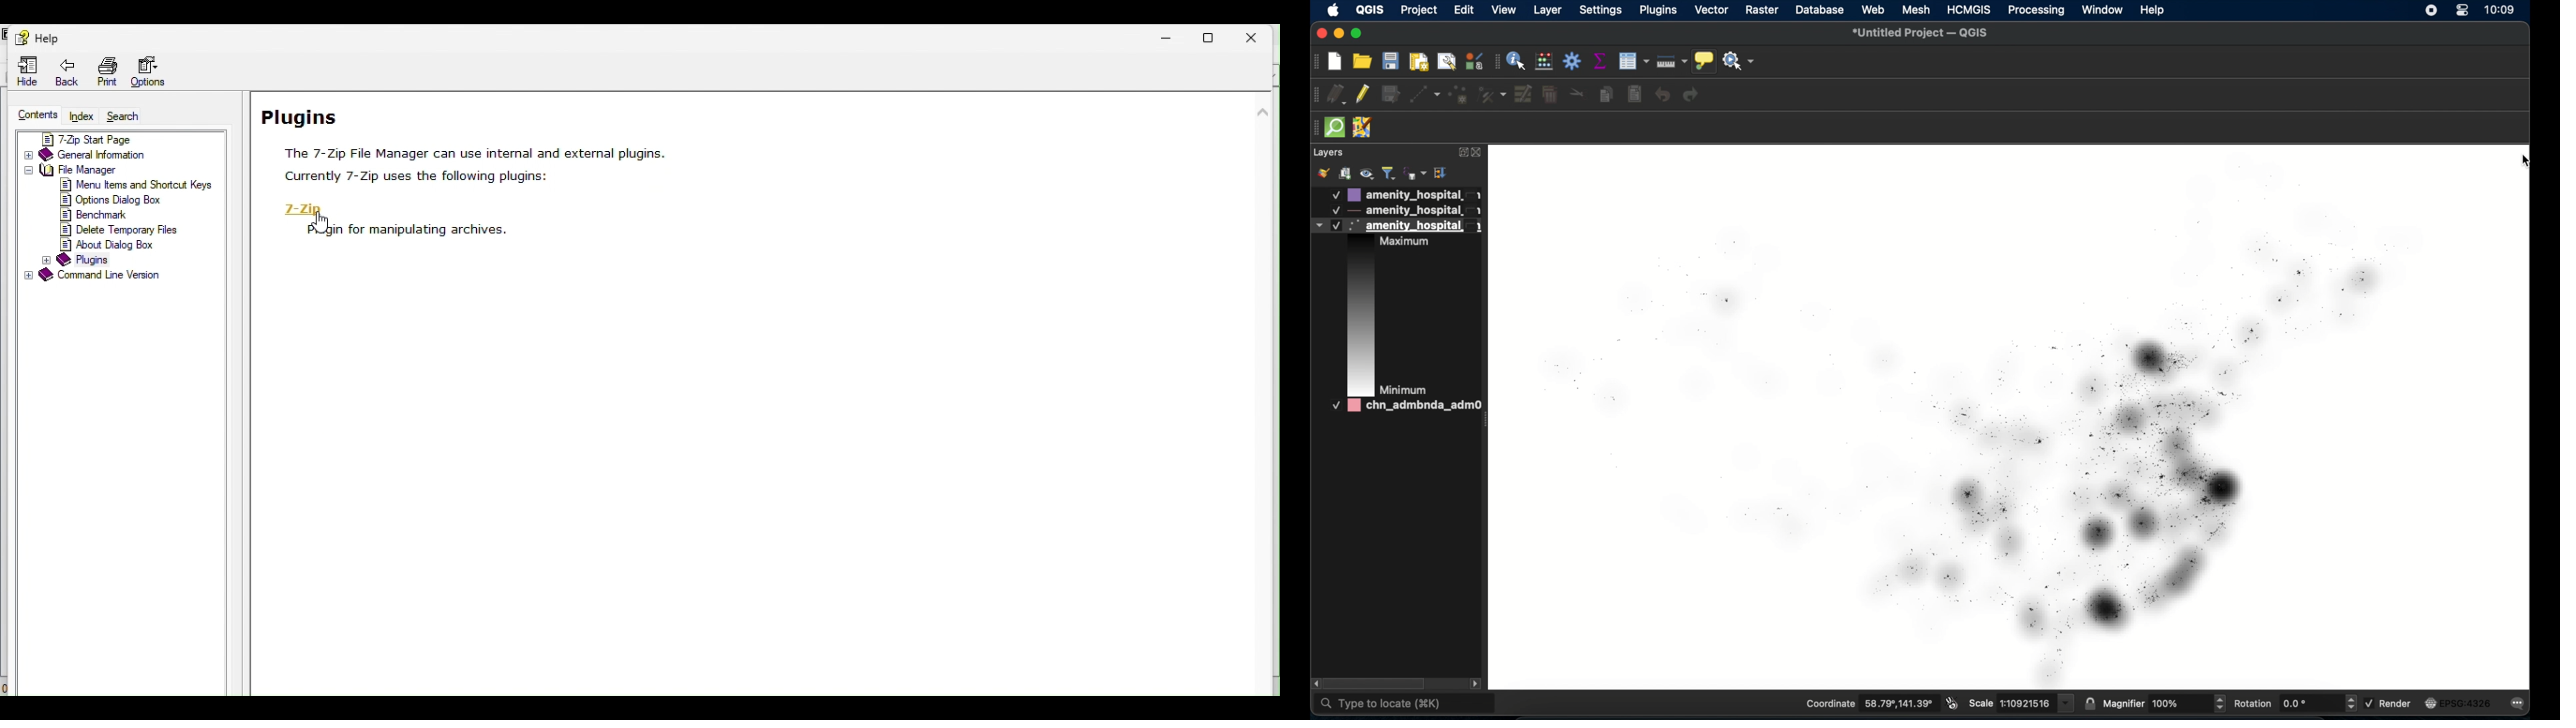 This screenshot has width=2576, height=728. What do you see at coordinates (1313, 95) in the screenshot?
I see `digitizing with segment` at bounding box center [1313, 95].